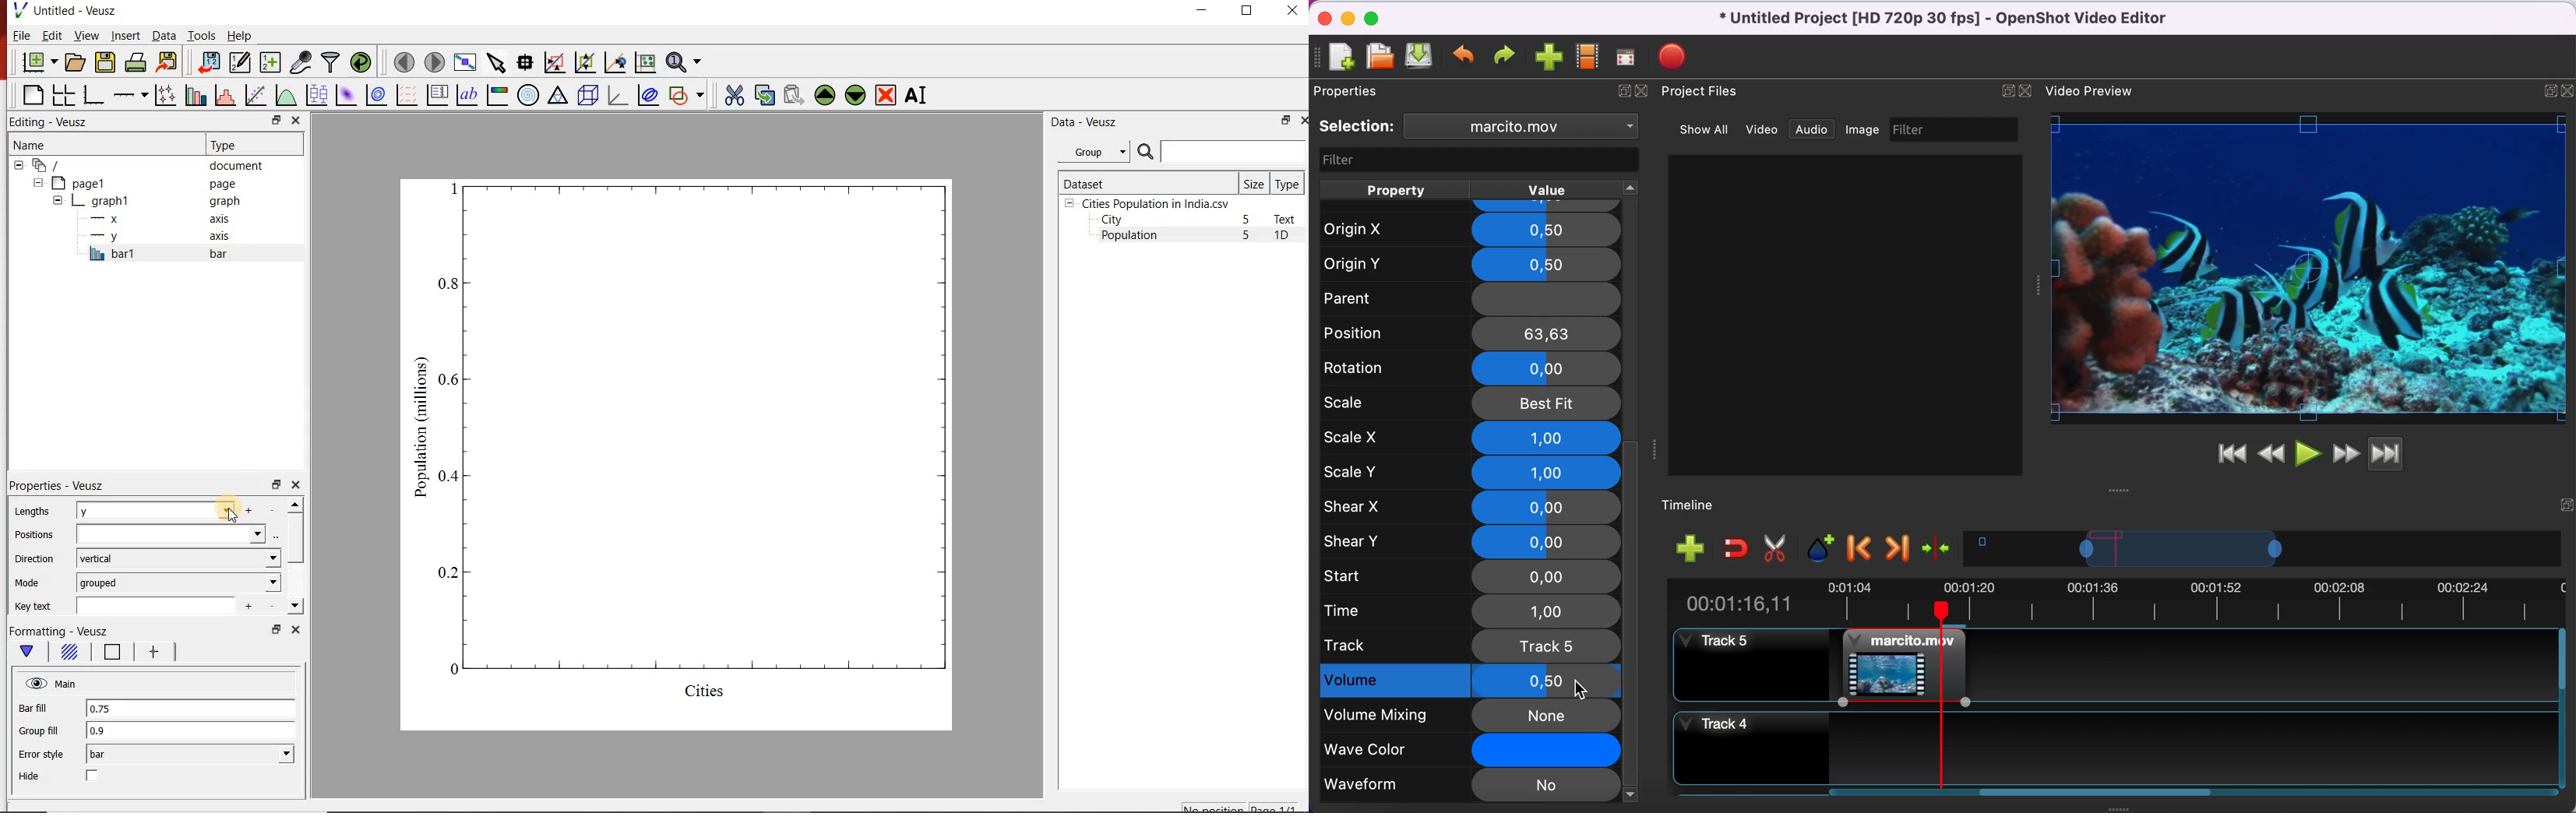 This screenshot has height=840, width=2576. Describe the element at coordinates (587, 94) in the screenshot. I see `3d scene` at that location.